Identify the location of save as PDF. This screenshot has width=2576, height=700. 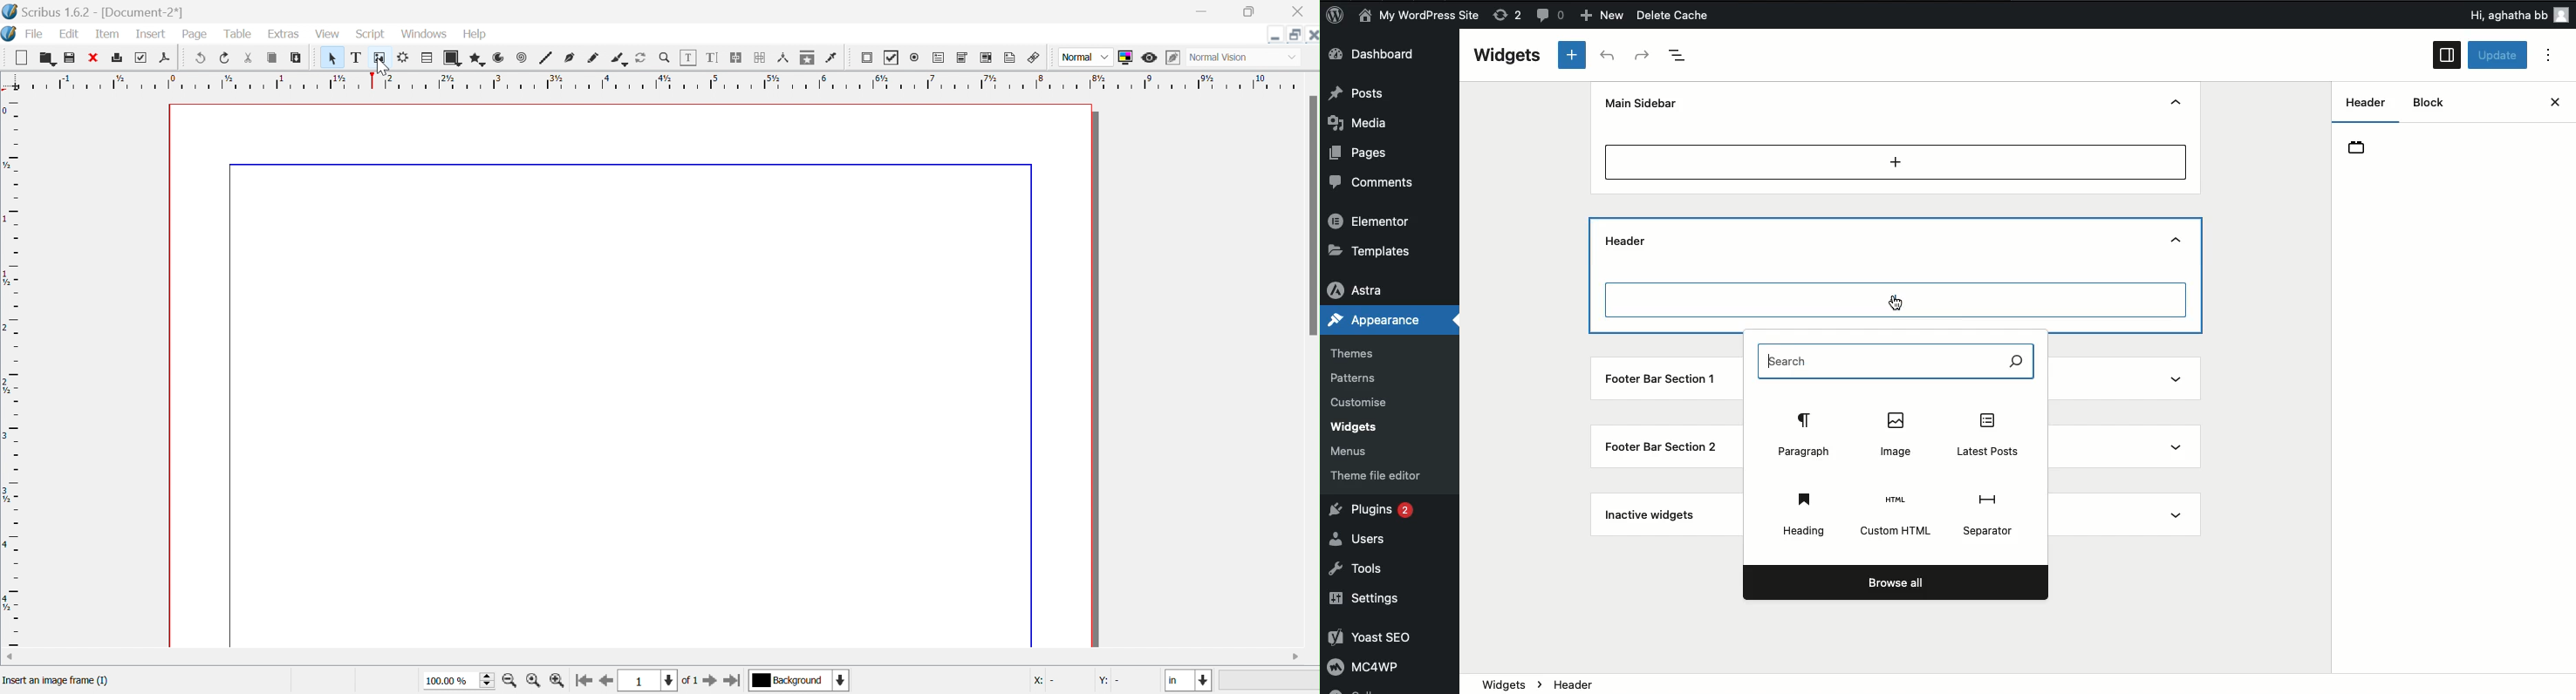
(164, 59).